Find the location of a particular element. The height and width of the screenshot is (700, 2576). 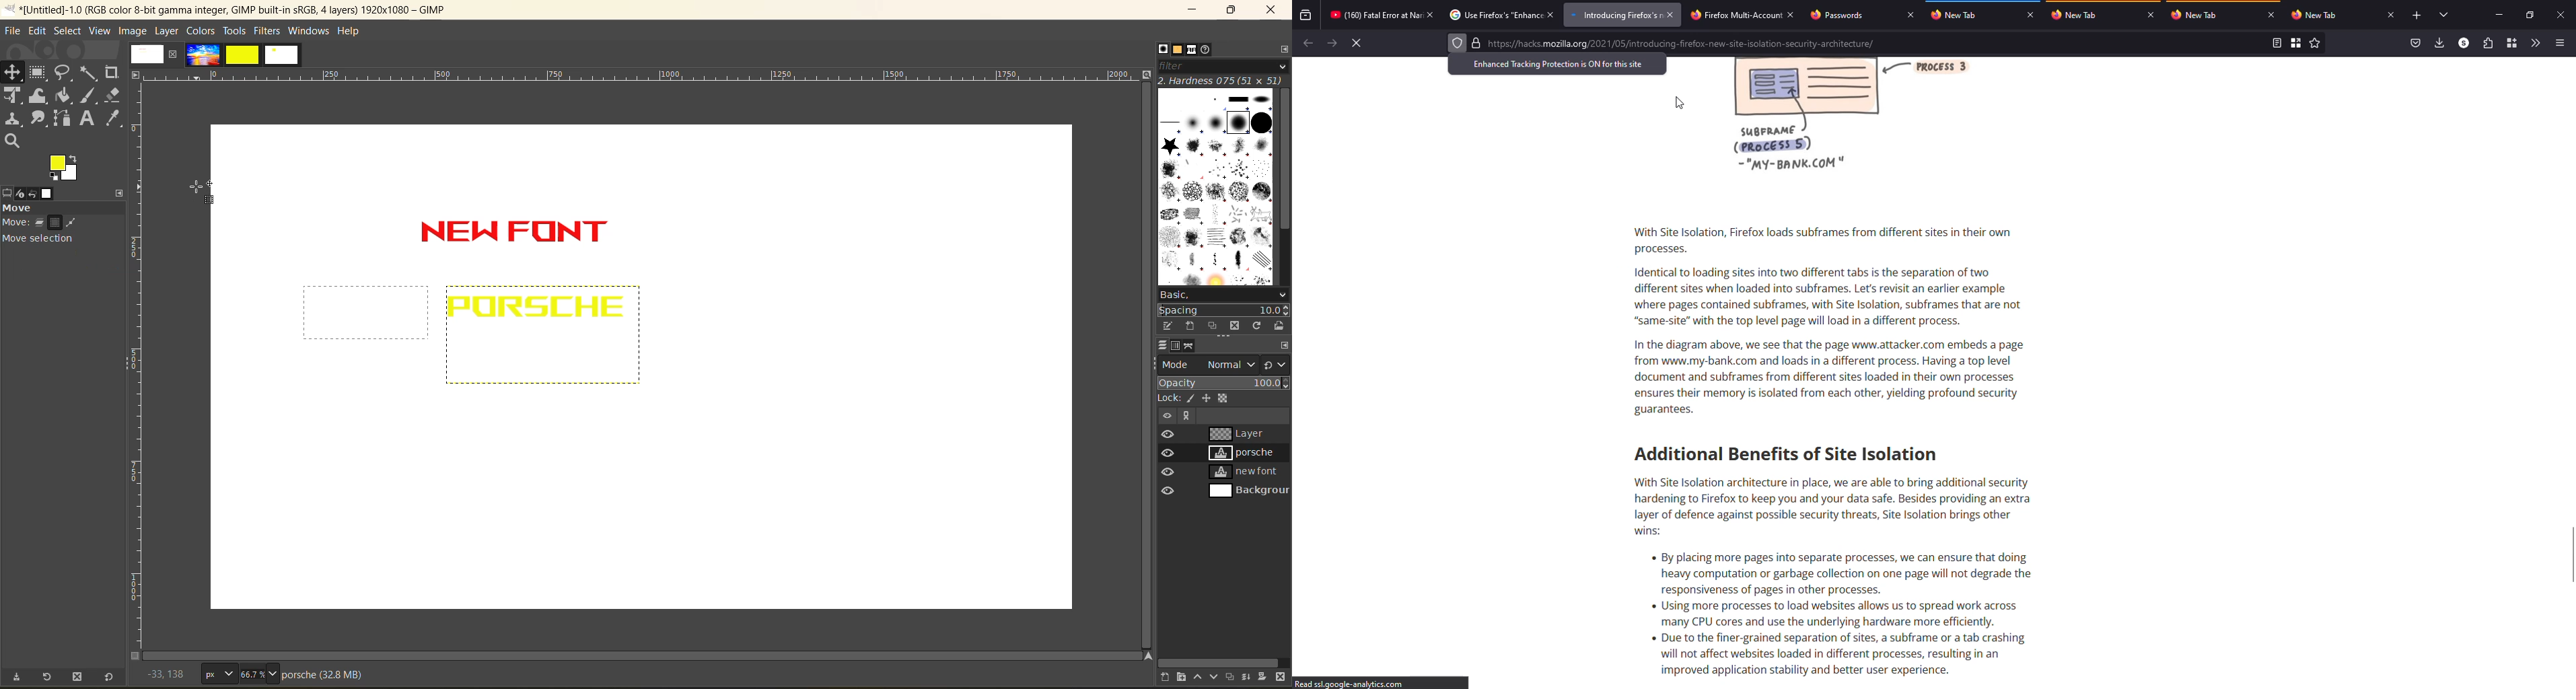

lock: is located at coordinates (1164, 399).